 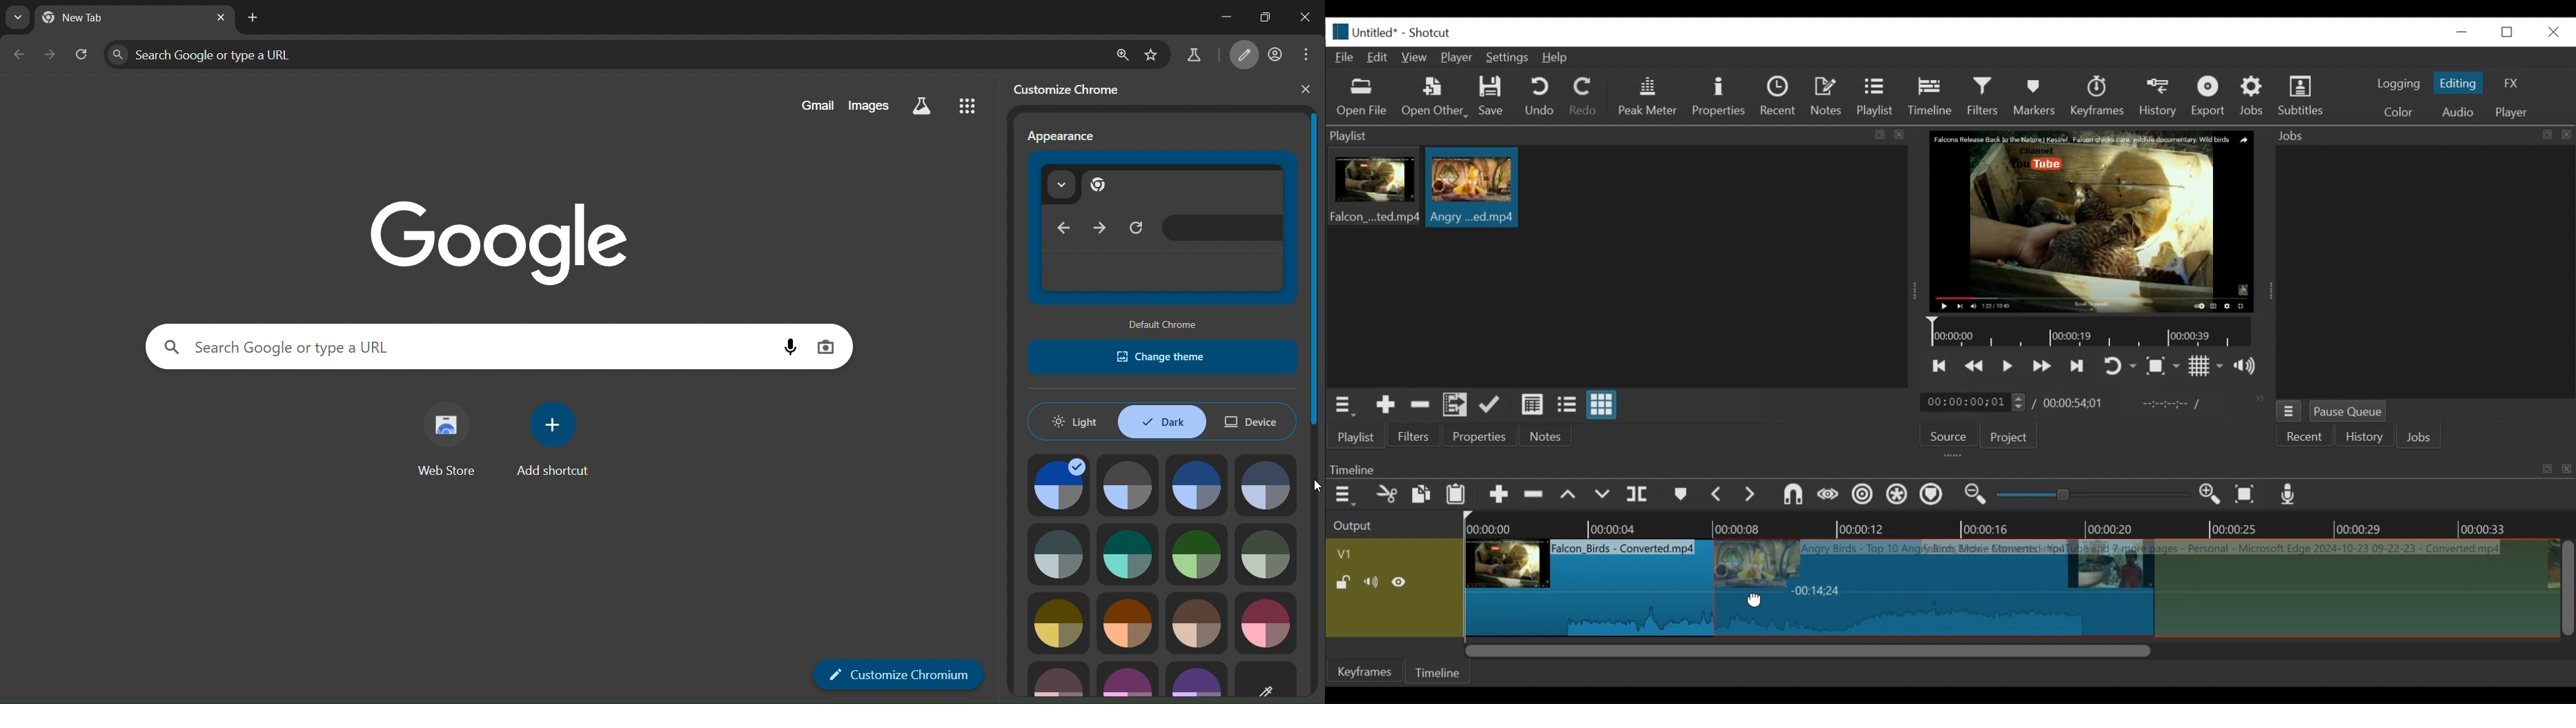 I want to click on lift, so click(x=1570, y=496).